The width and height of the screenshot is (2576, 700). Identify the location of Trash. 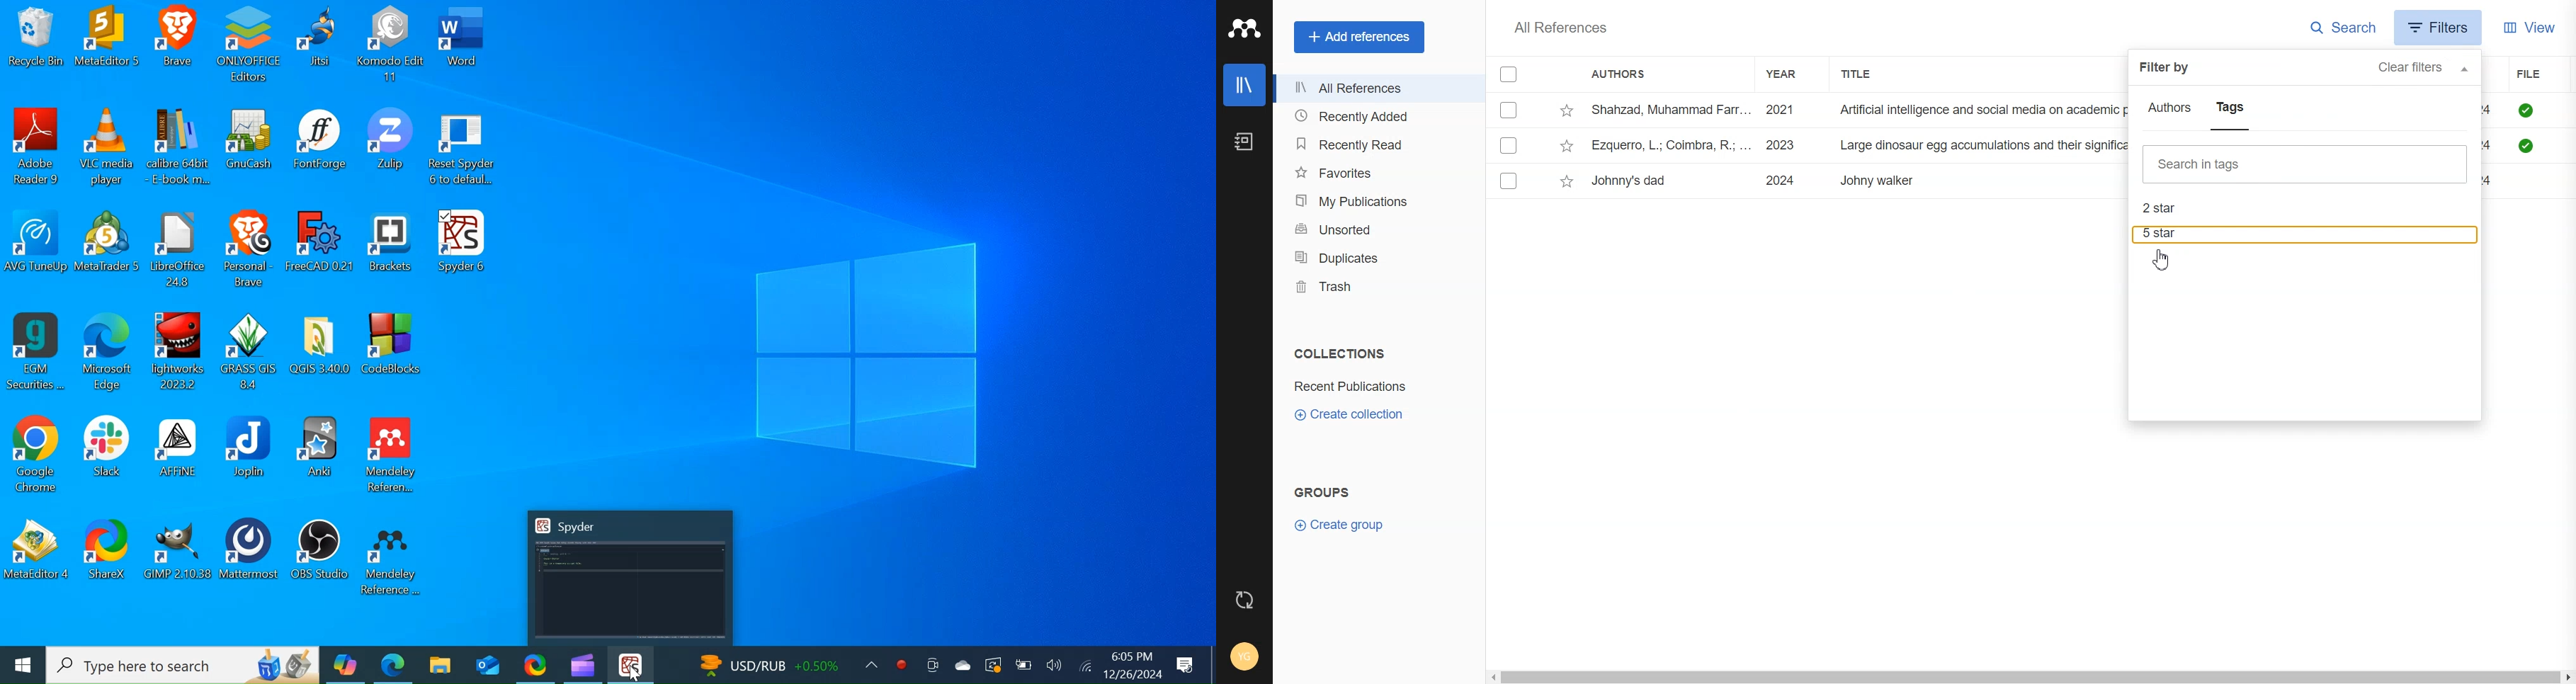
(1373, 286).